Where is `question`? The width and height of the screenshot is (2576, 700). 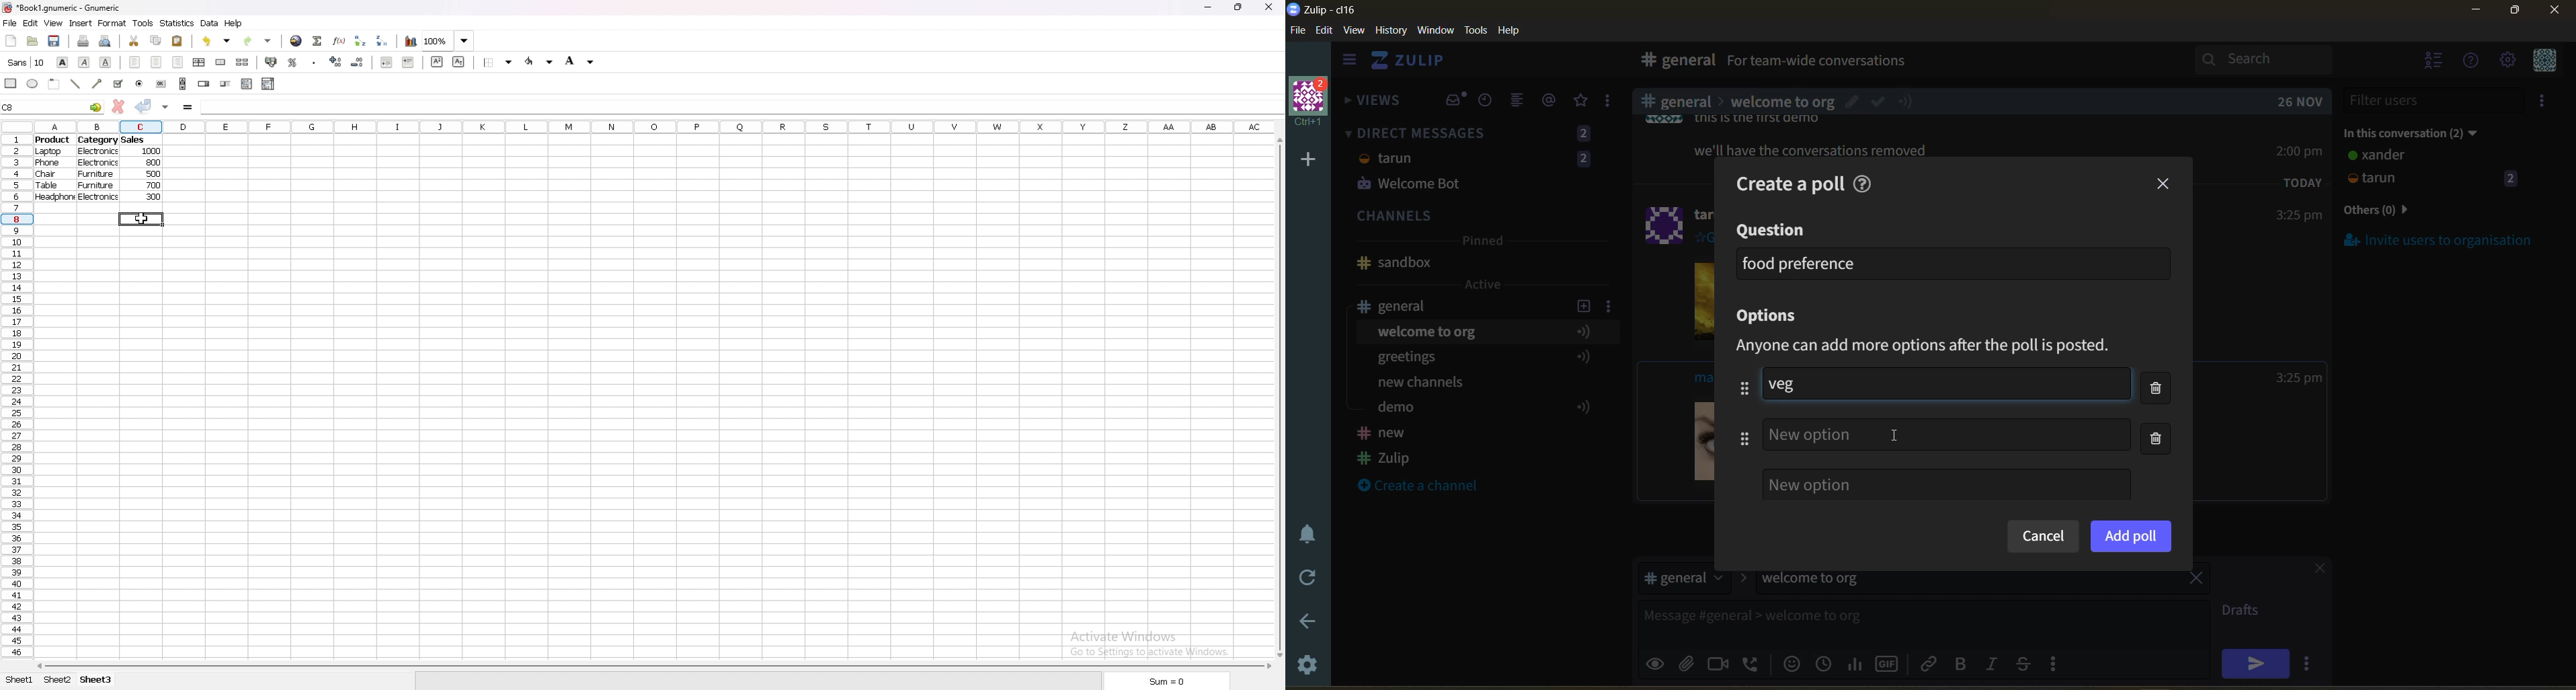 question is located at coordinates (1773, 231).